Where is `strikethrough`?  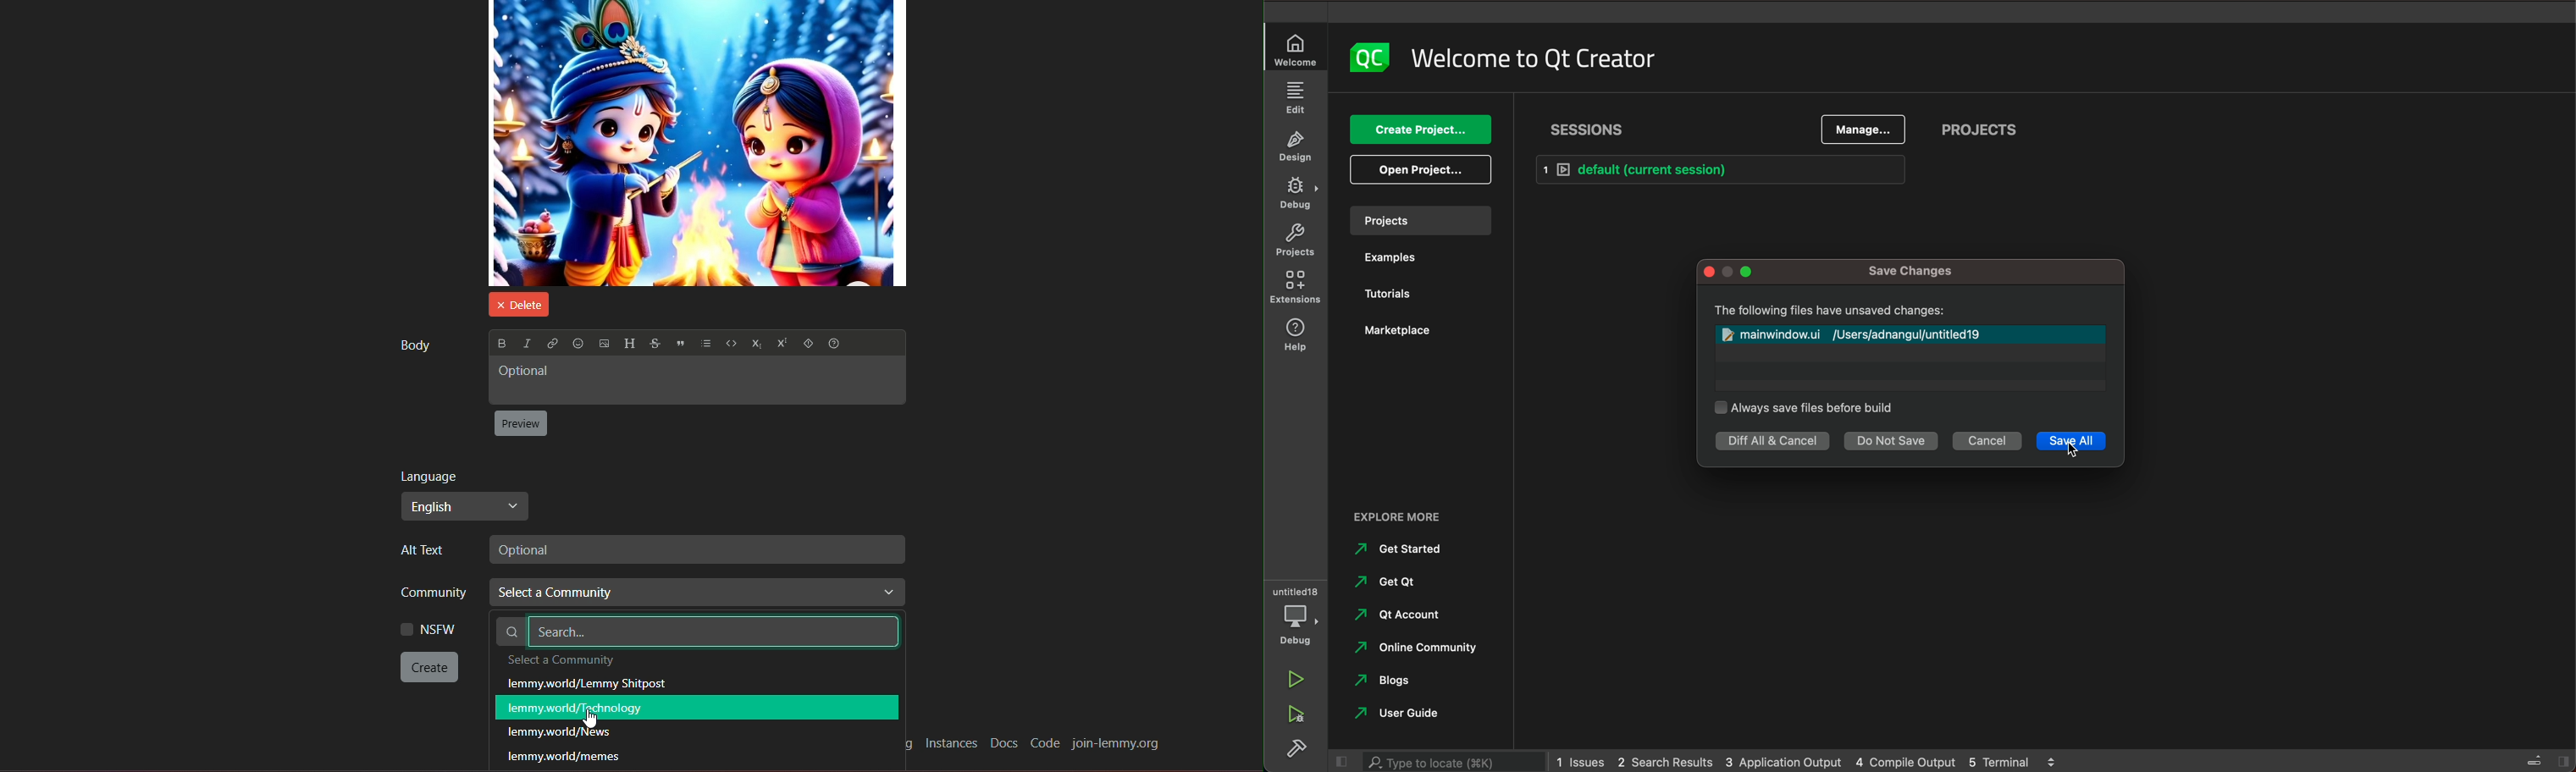
strikethrough is located at coordinates (654, 344).